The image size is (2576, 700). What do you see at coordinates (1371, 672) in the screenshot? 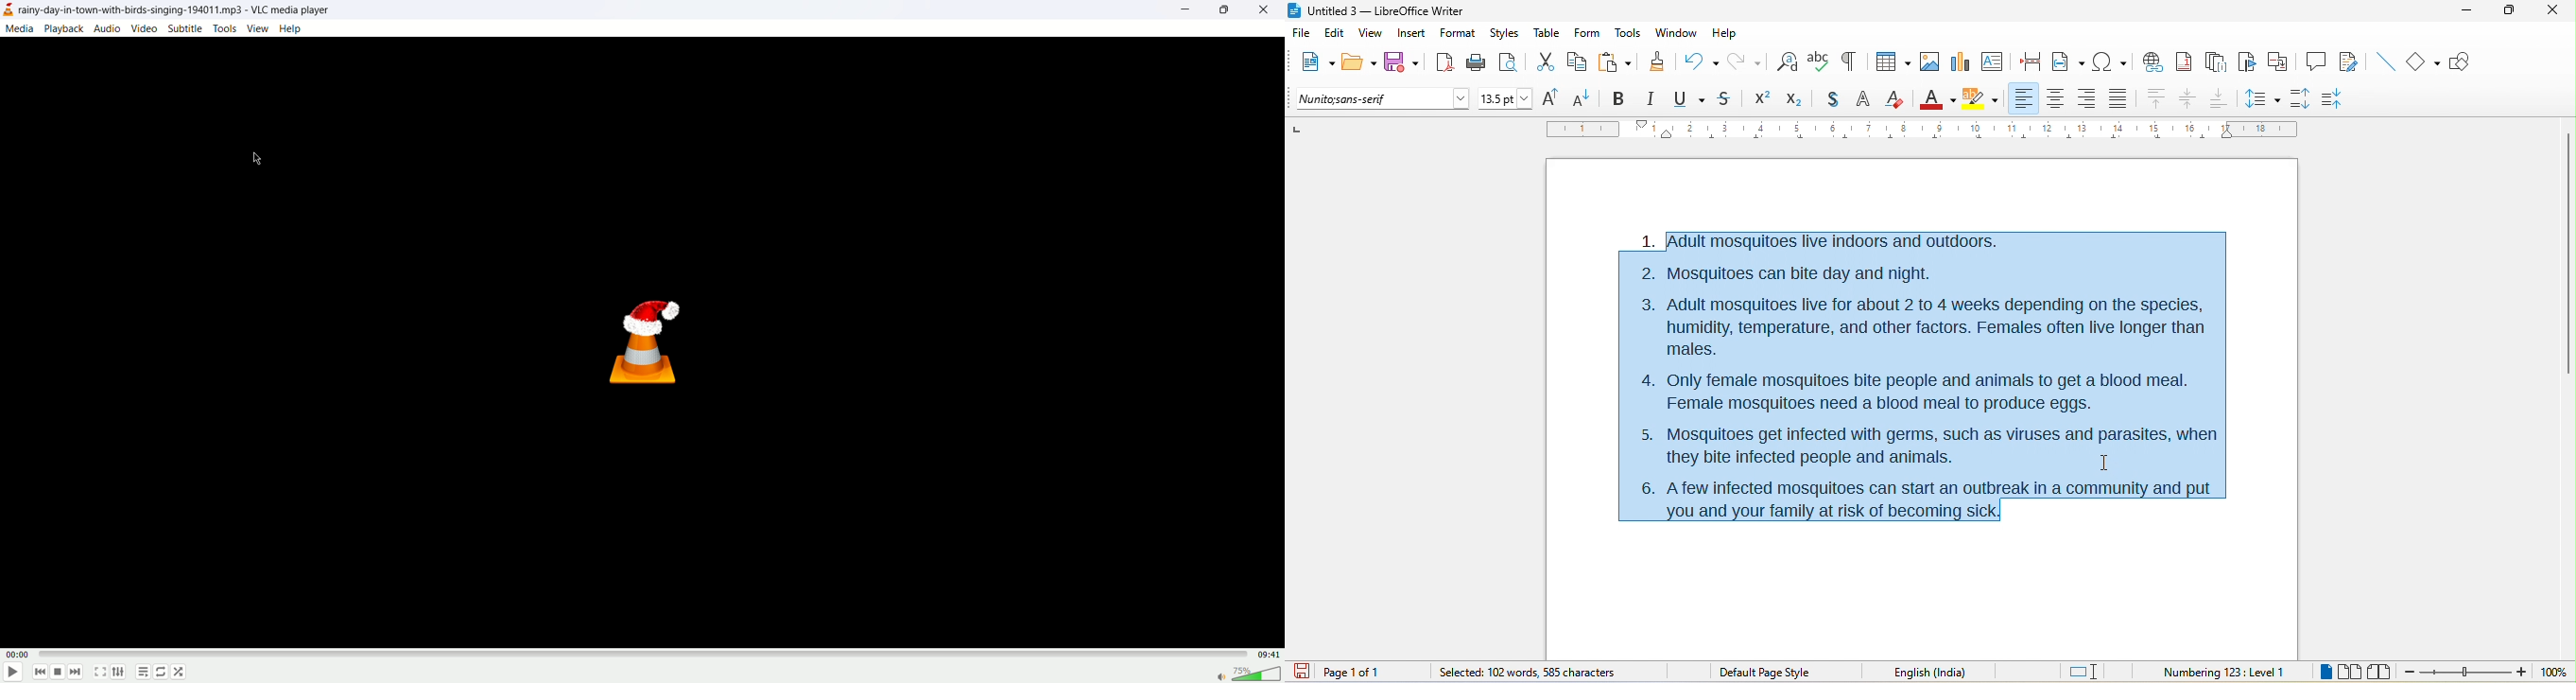
I see `page 1 of 1` at bounding box center [1371, 672].